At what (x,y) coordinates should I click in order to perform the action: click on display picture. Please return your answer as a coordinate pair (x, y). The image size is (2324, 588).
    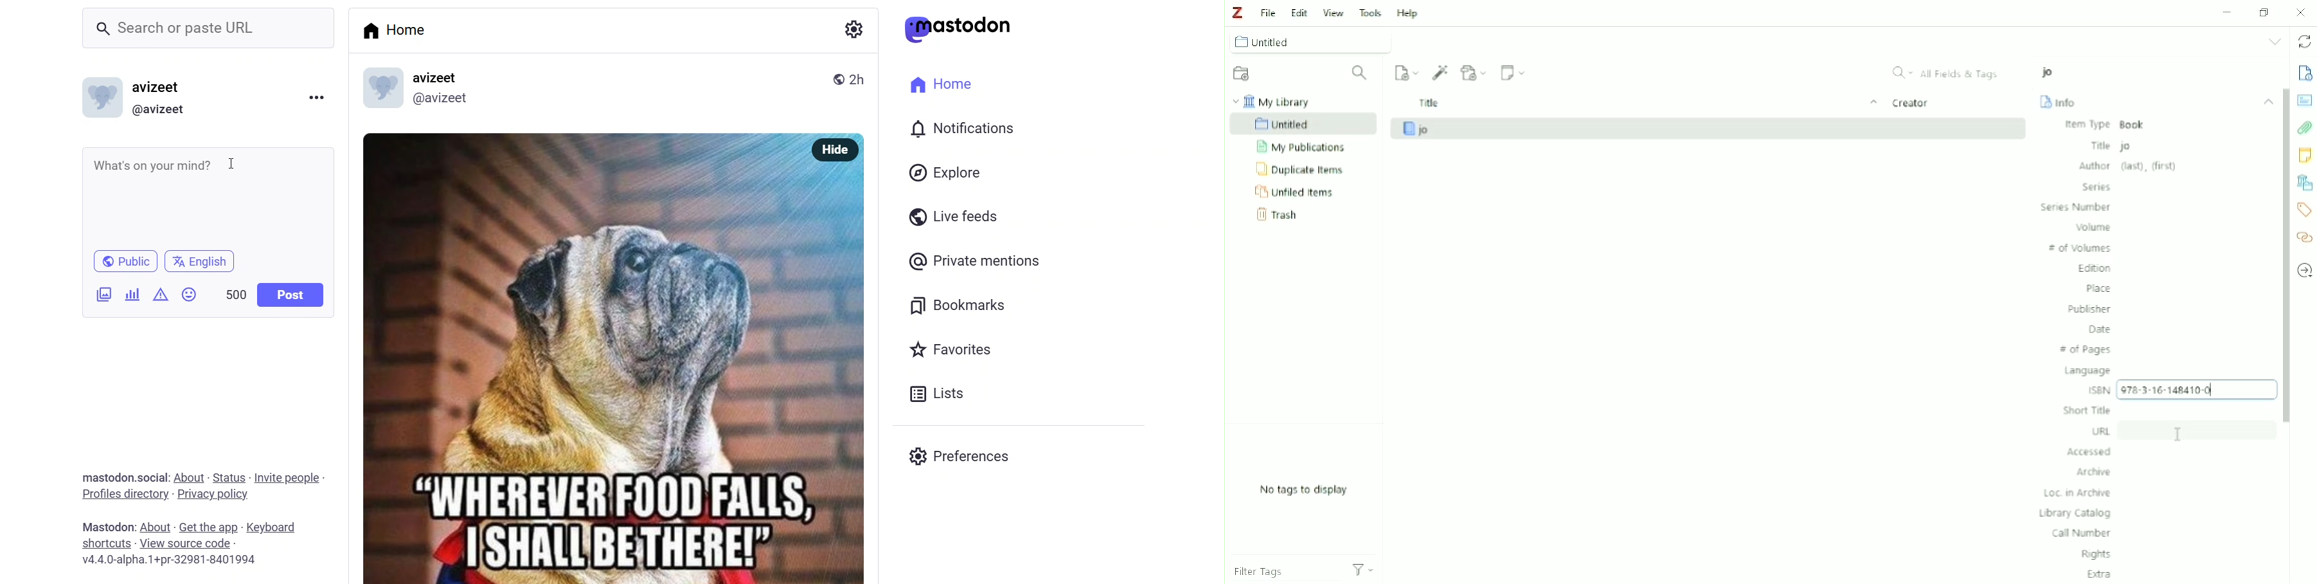
    Looking at the image, I should click on (100, 96).